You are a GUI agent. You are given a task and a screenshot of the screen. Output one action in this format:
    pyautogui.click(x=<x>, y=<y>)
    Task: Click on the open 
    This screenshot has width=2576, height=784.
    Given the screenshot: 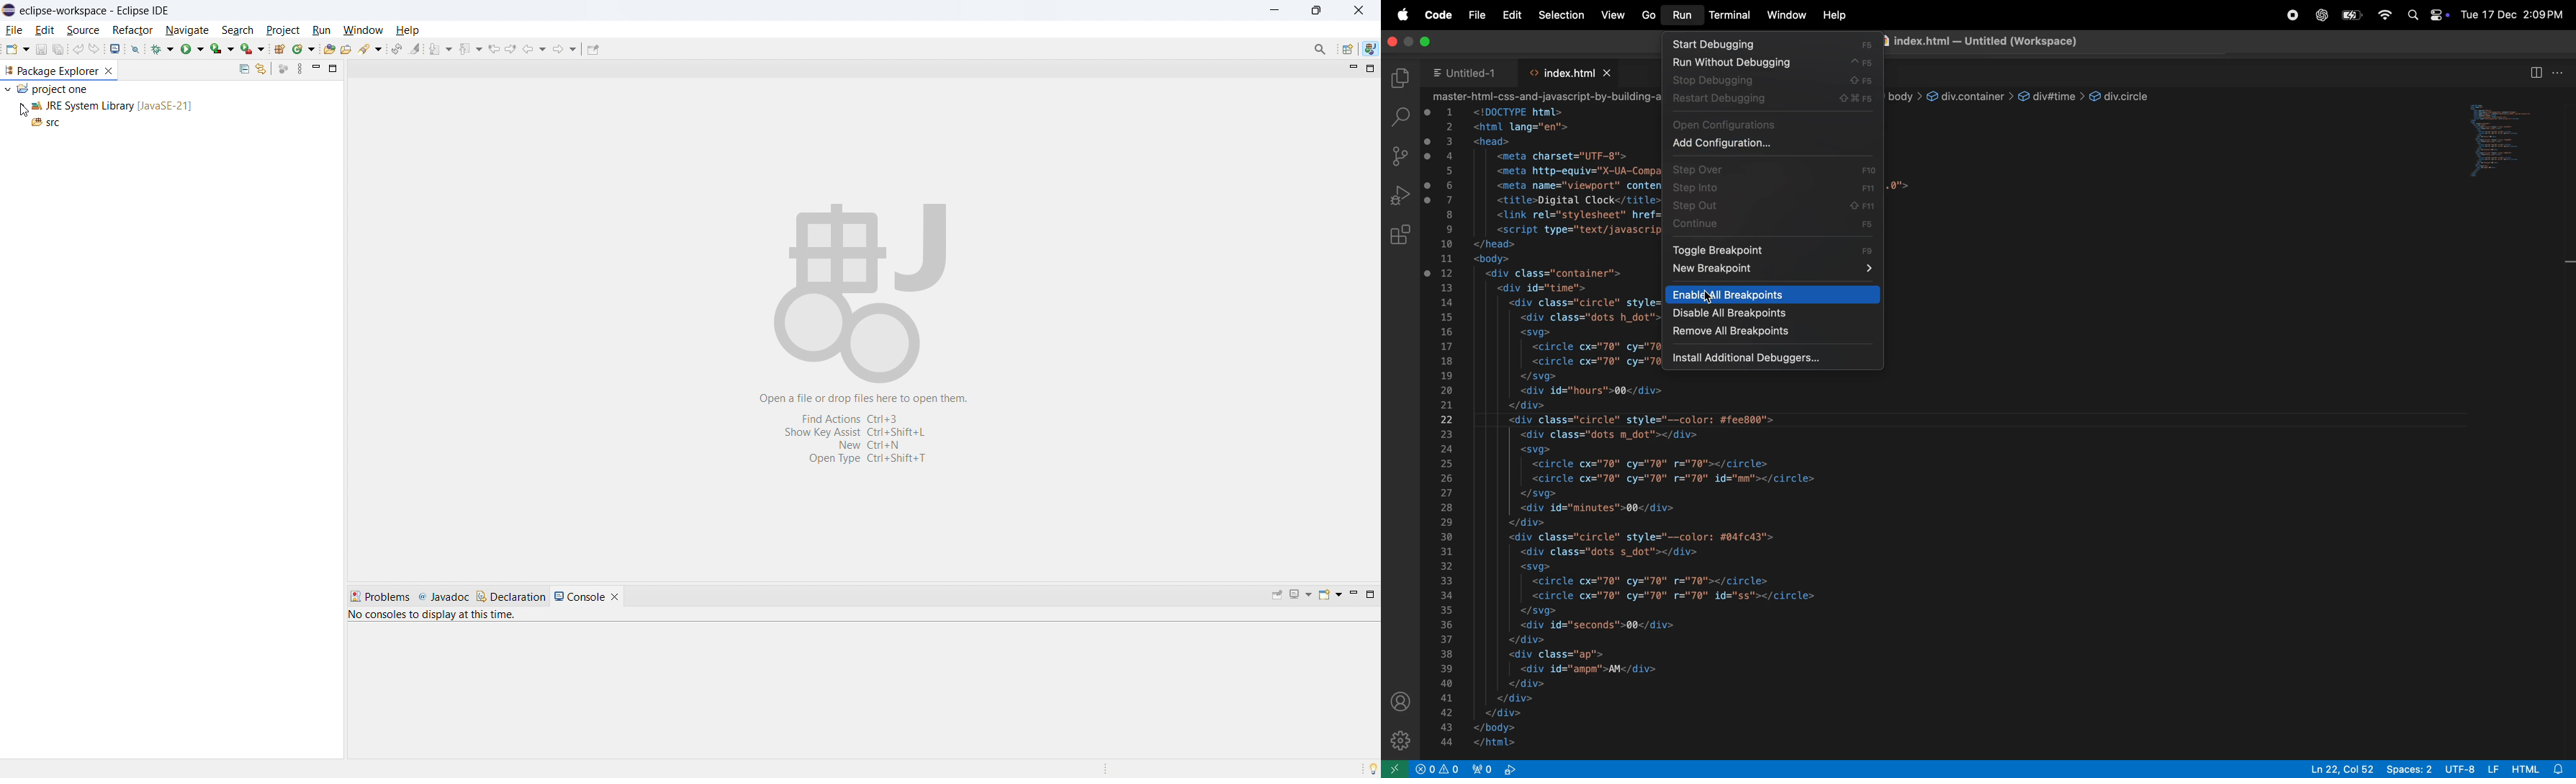 What is the action you would take?
    pyautogui.click(x=1775, y=125)
    